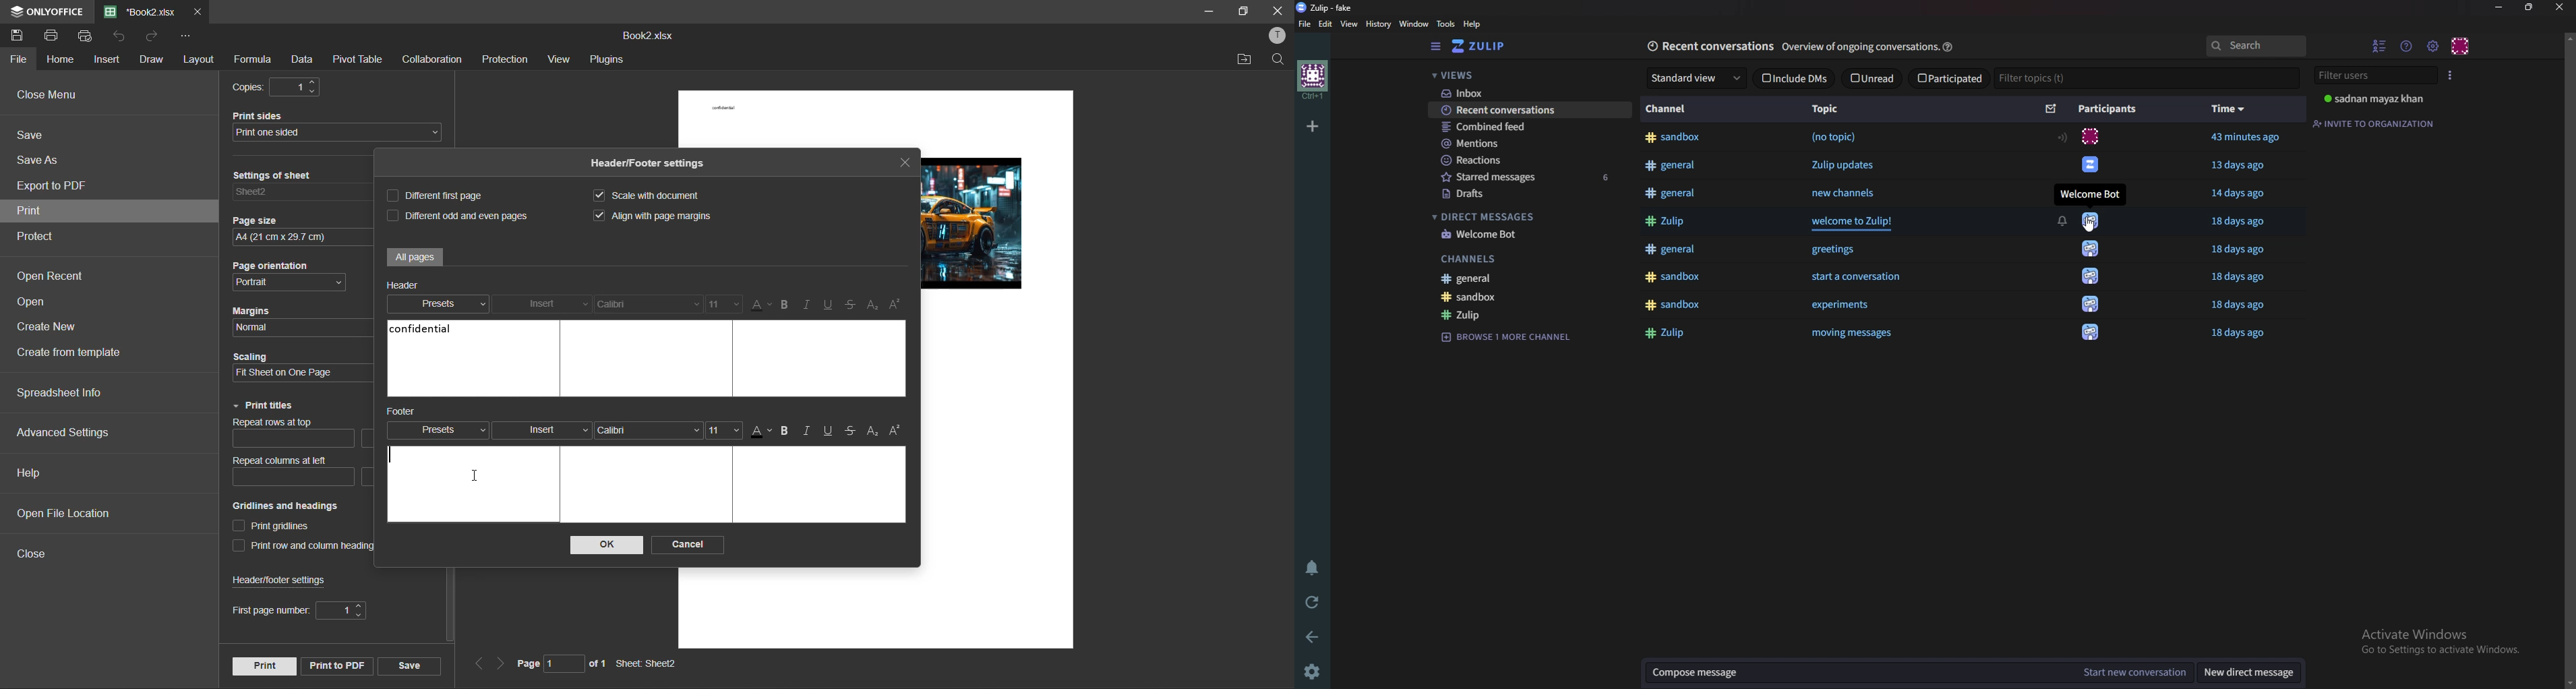 This screenshot has width=2576, height=700. What do you see at coordinates (2377, 74) in the screenshot?
I see `Filter users` at bounding box center [2377, 74].